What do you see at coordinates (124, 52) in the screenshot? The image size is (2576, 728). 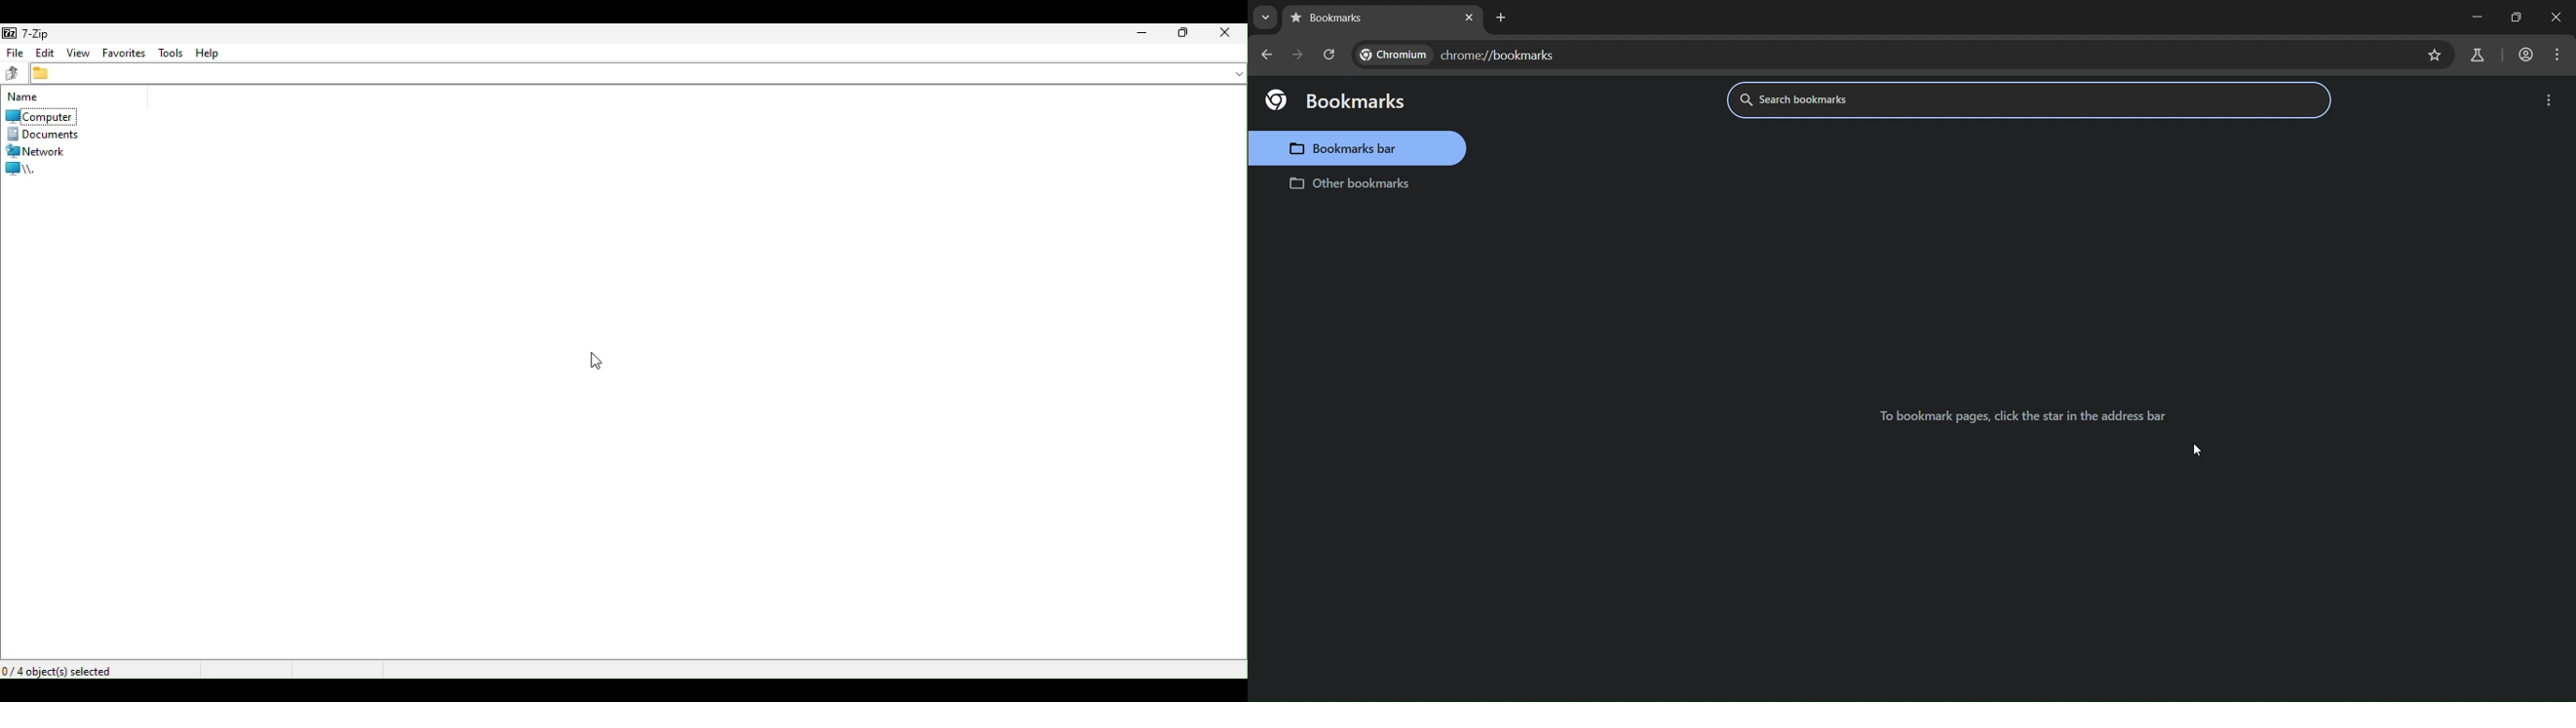 I see `favourite` at bounding box center [124, 52].